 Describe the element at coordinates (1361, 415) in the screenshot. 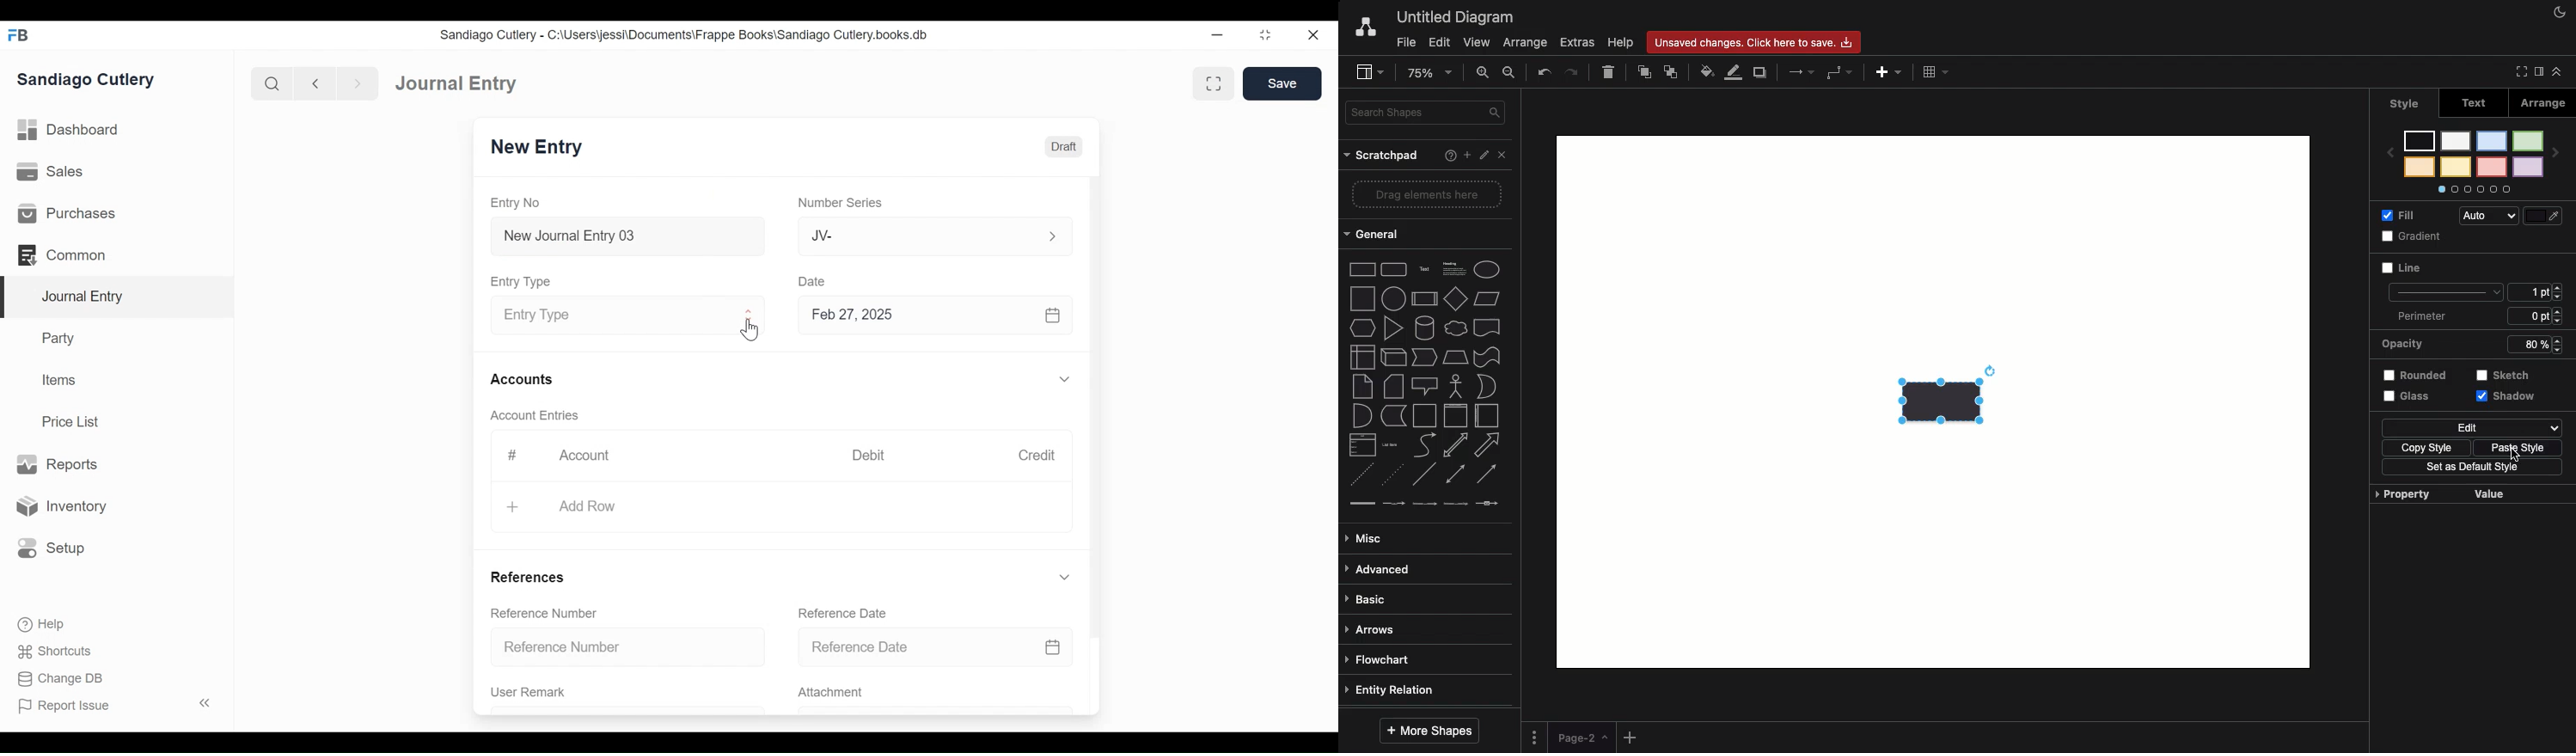

I see `and` at that location.